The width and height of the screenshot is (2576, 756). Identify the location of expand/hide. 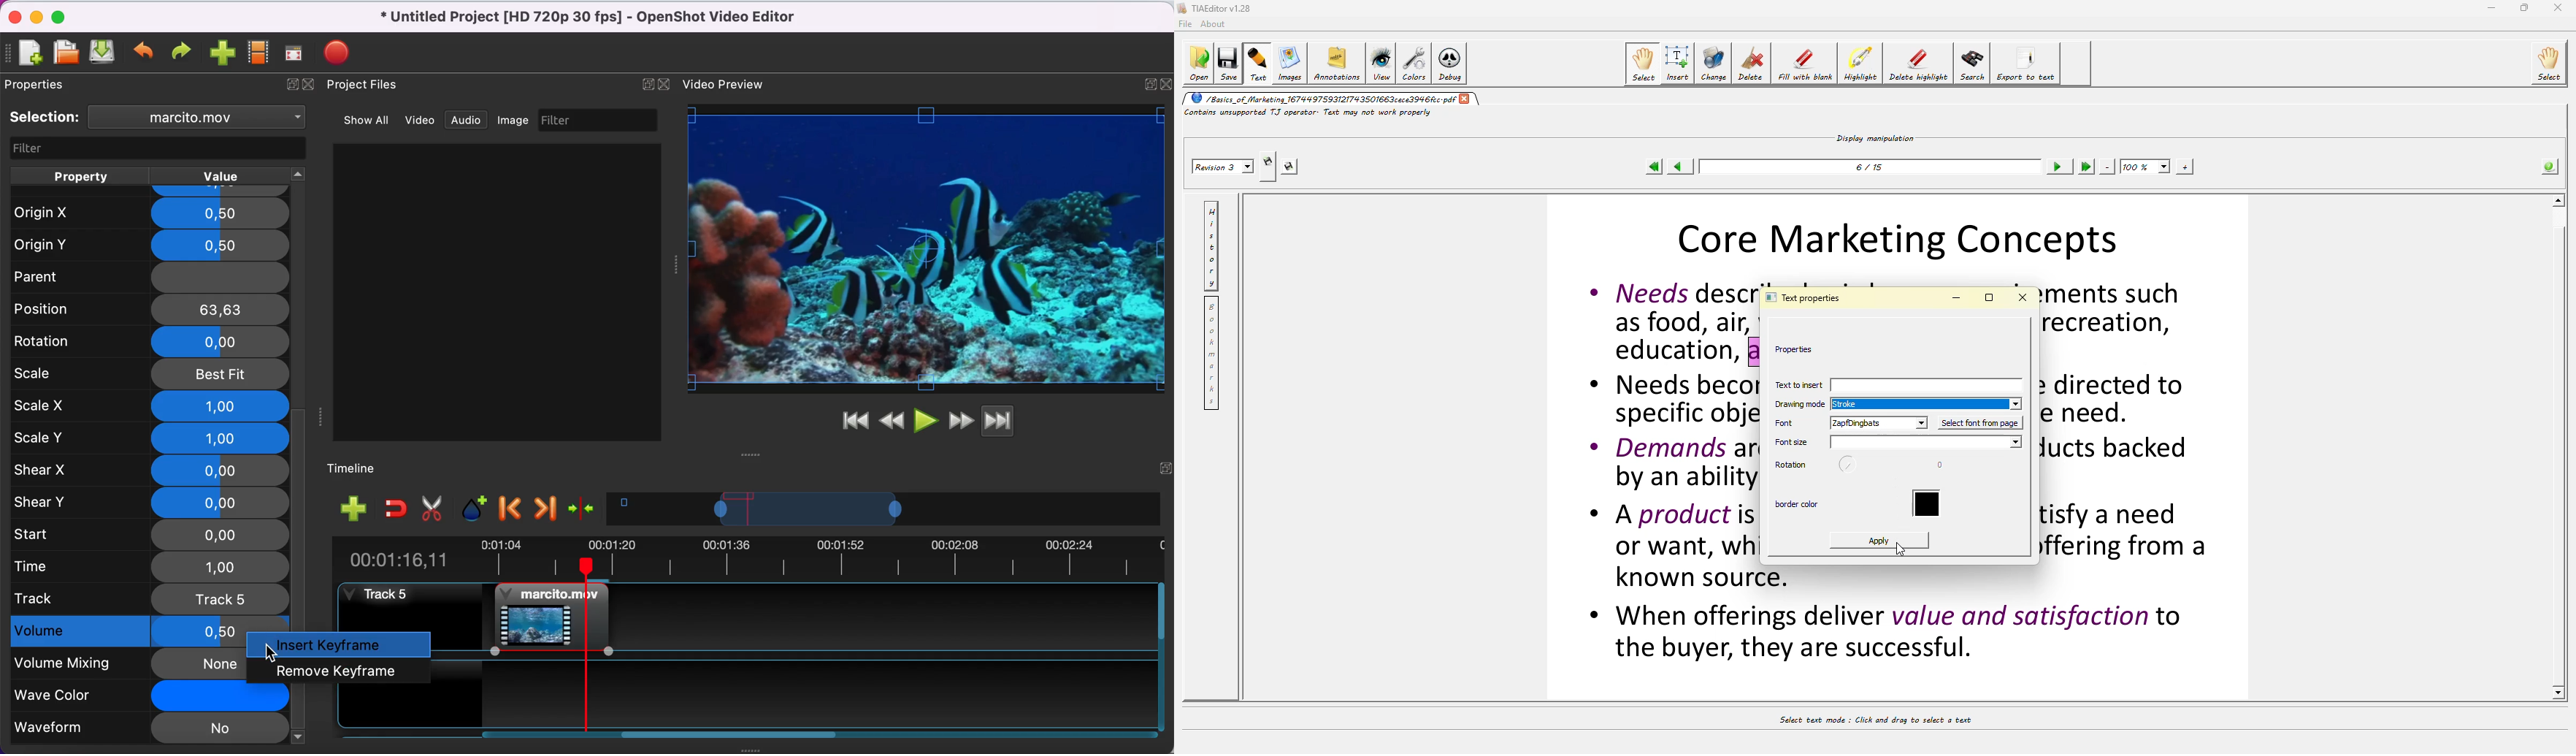
(289, 87).